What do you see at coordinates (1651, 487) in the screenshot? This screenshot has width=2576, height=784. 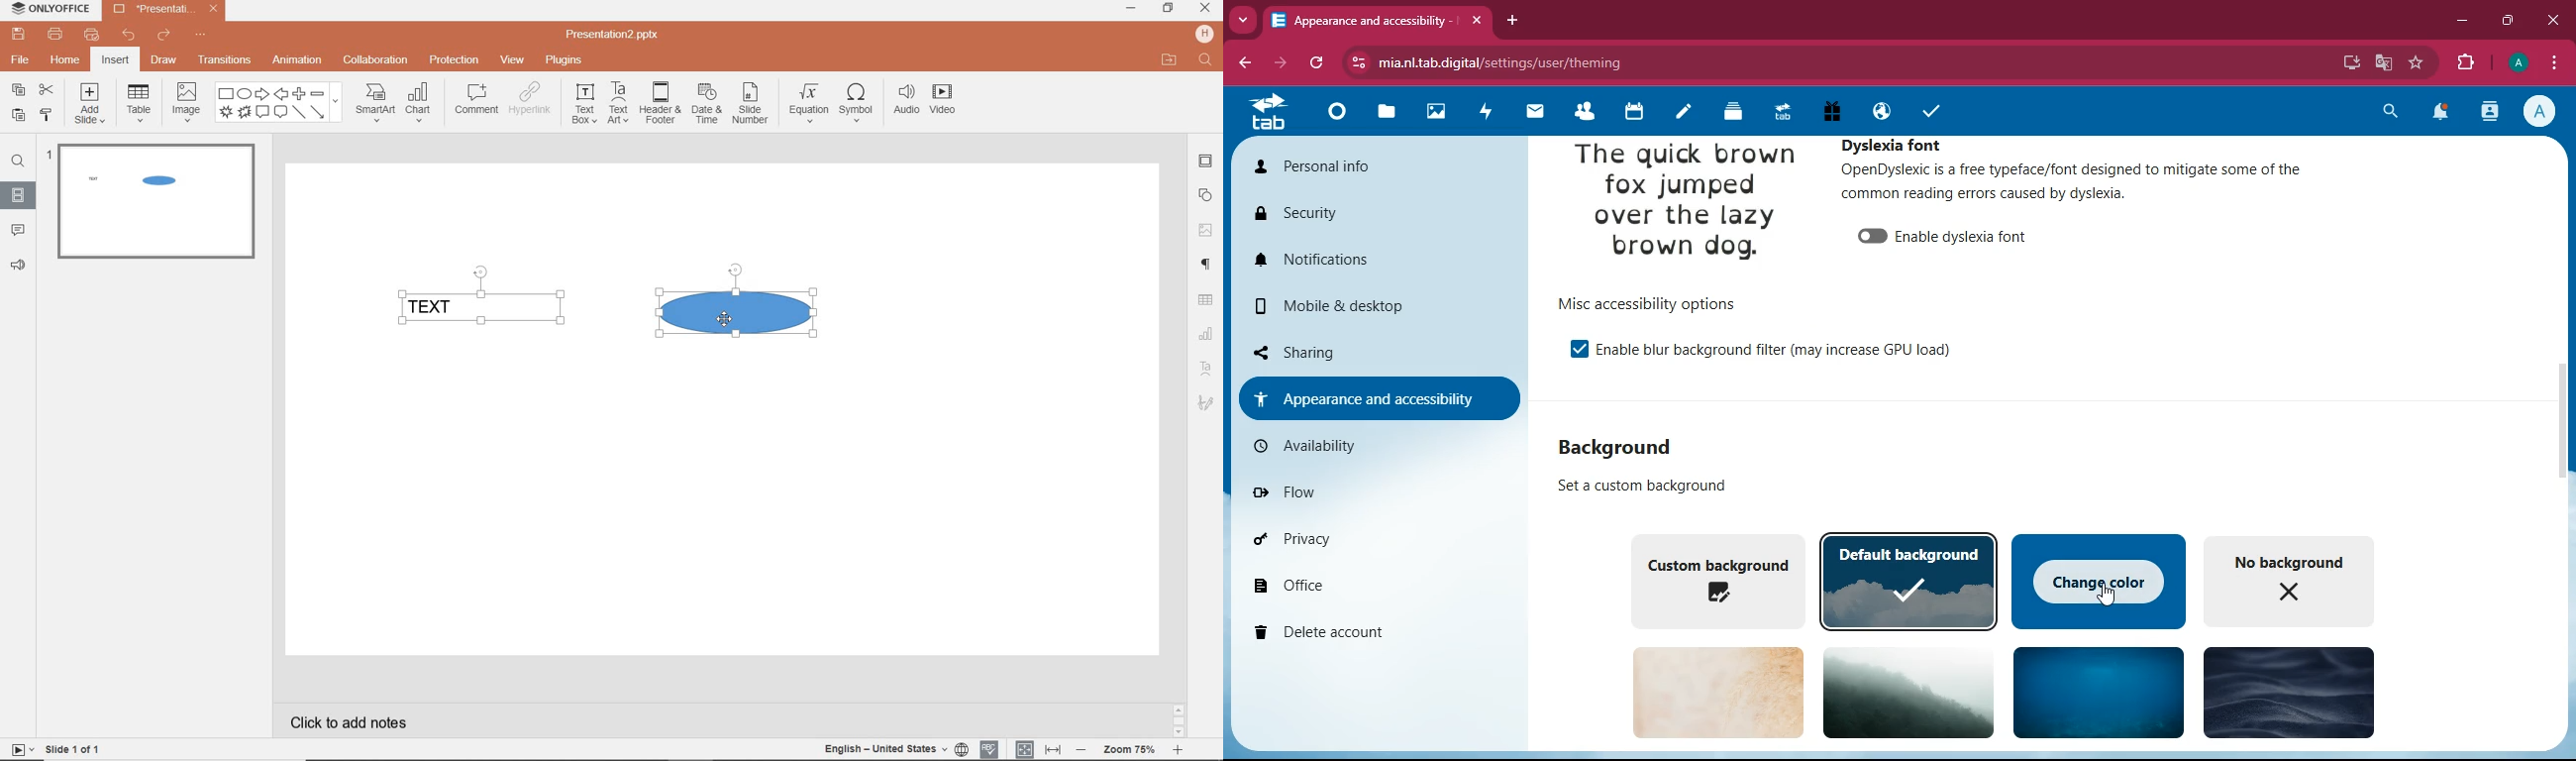 I see `set a custom background` at bounding box center [1651, 487].